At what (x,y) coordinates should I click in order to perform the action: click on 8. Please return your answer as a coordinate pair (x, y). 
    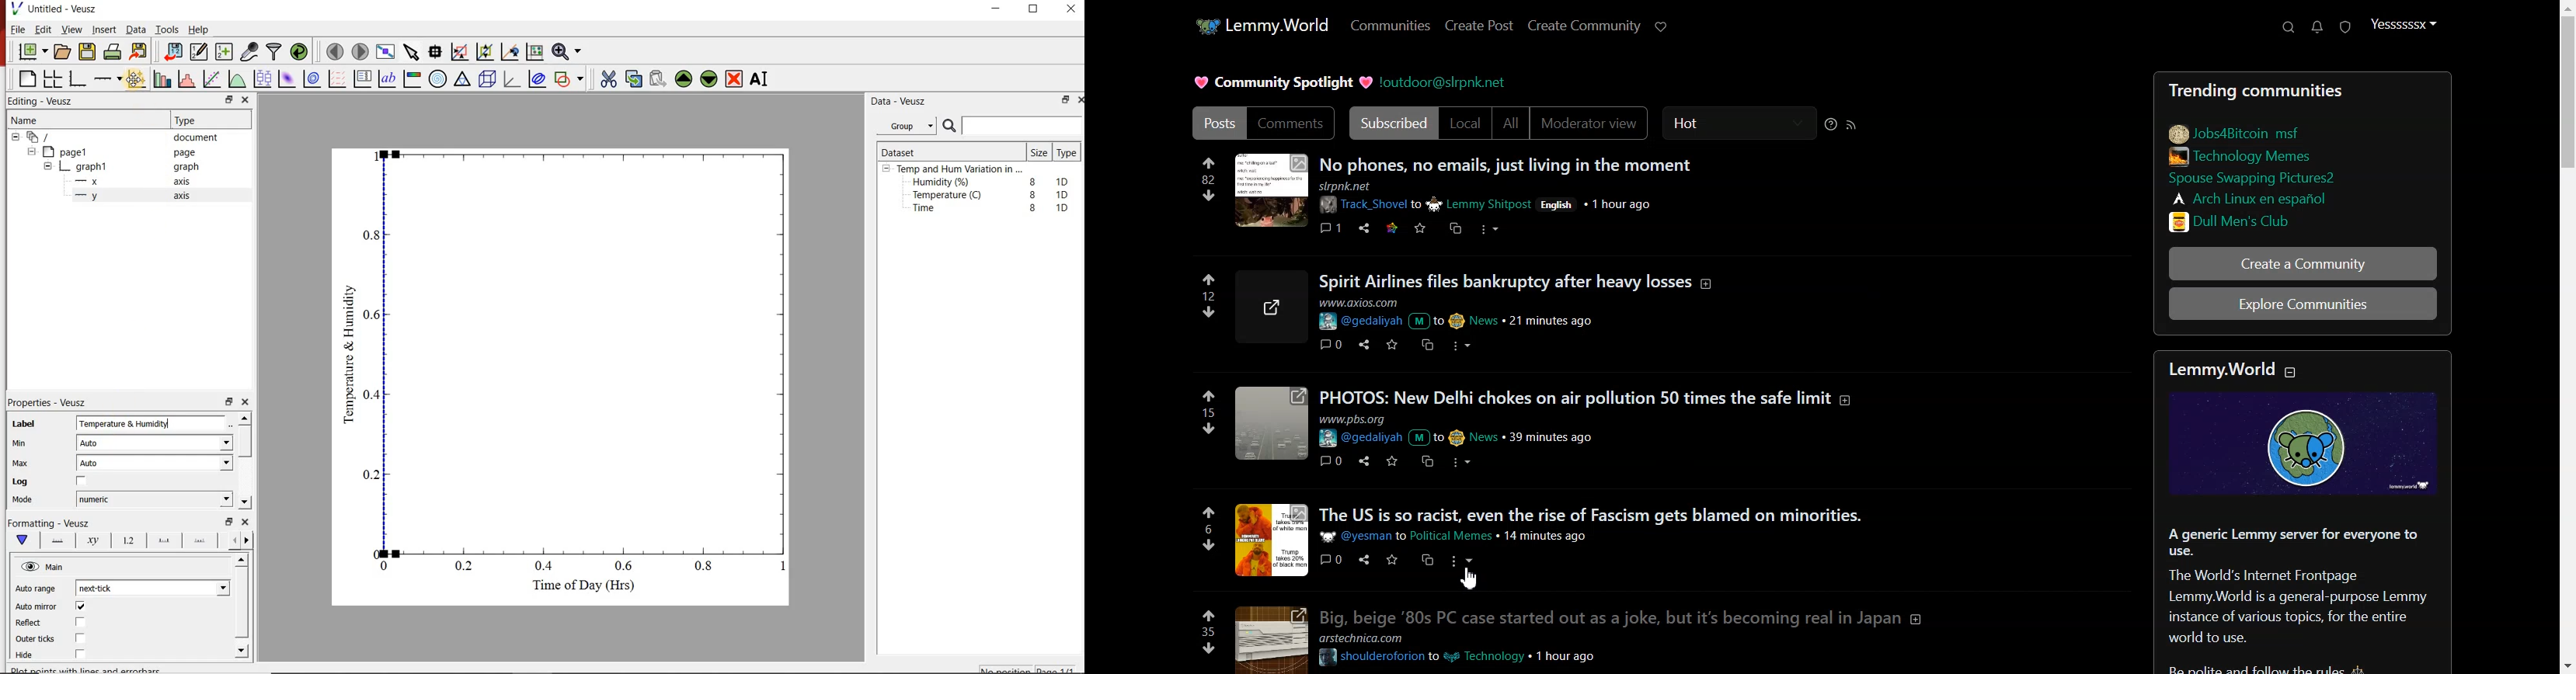
    Looking at the image, I should click on (1031, 179).